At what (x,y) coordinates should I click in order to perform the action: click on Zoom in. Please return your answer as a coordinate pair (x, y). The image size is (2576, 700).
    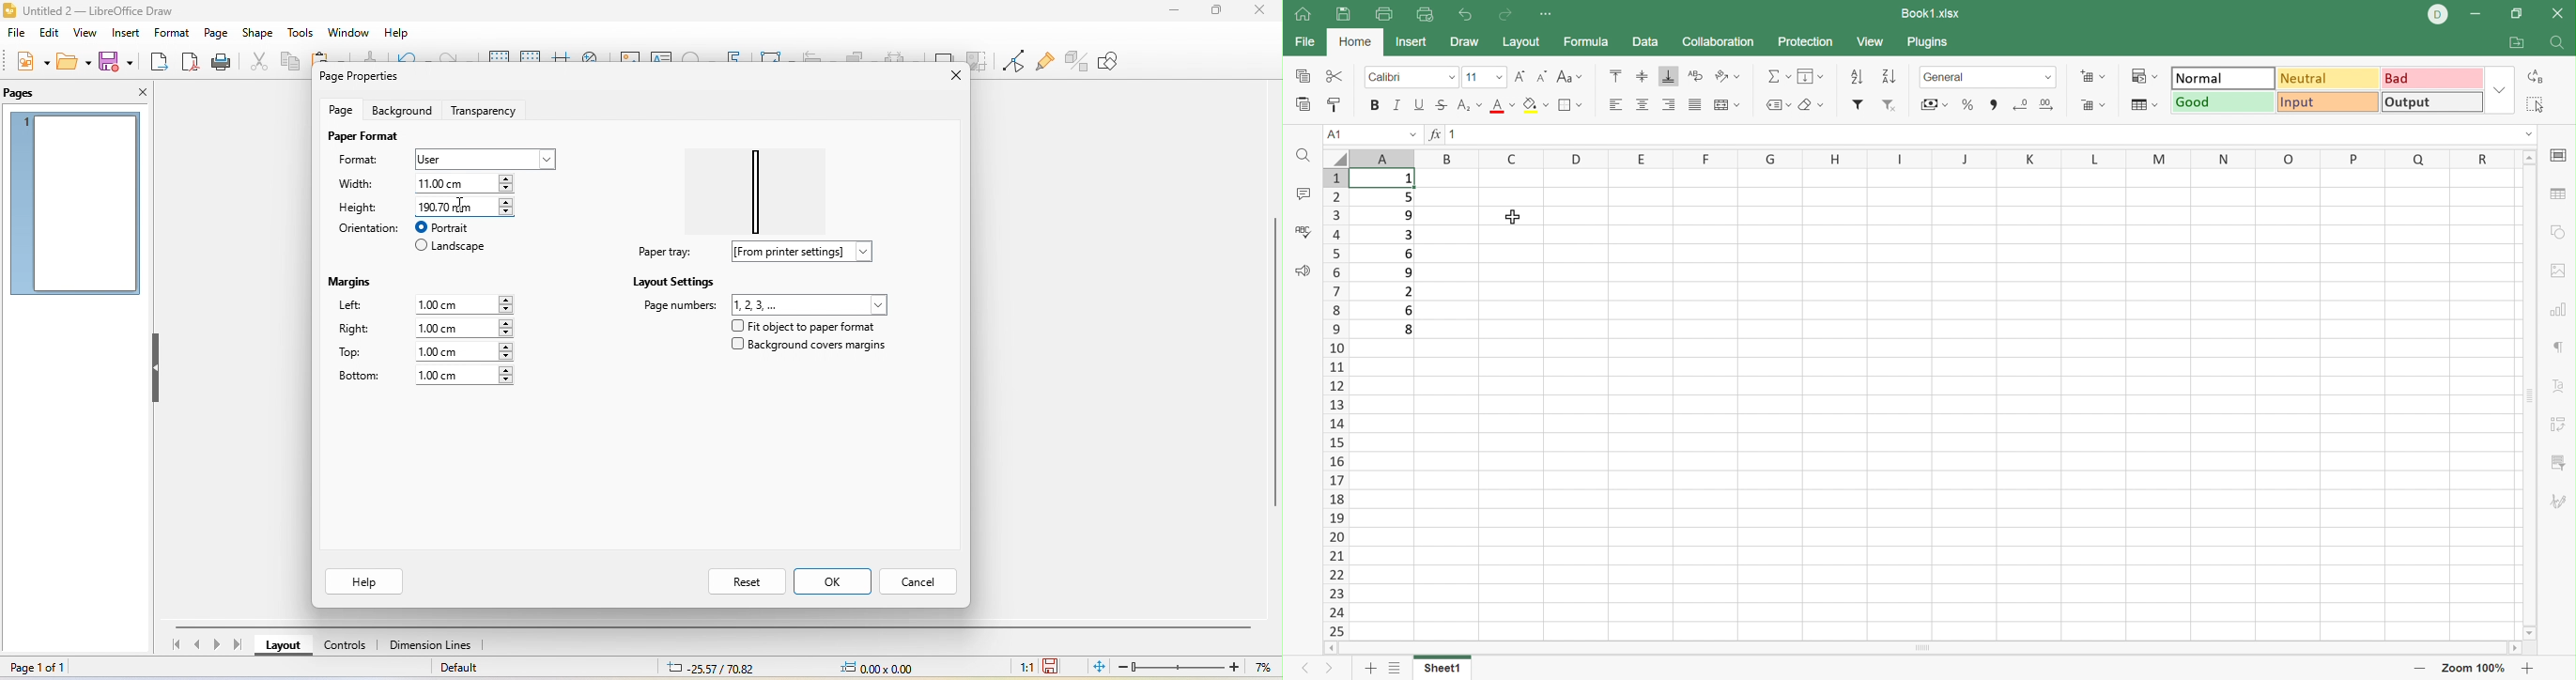
    Looking at the image, I should click on (2415, 667).